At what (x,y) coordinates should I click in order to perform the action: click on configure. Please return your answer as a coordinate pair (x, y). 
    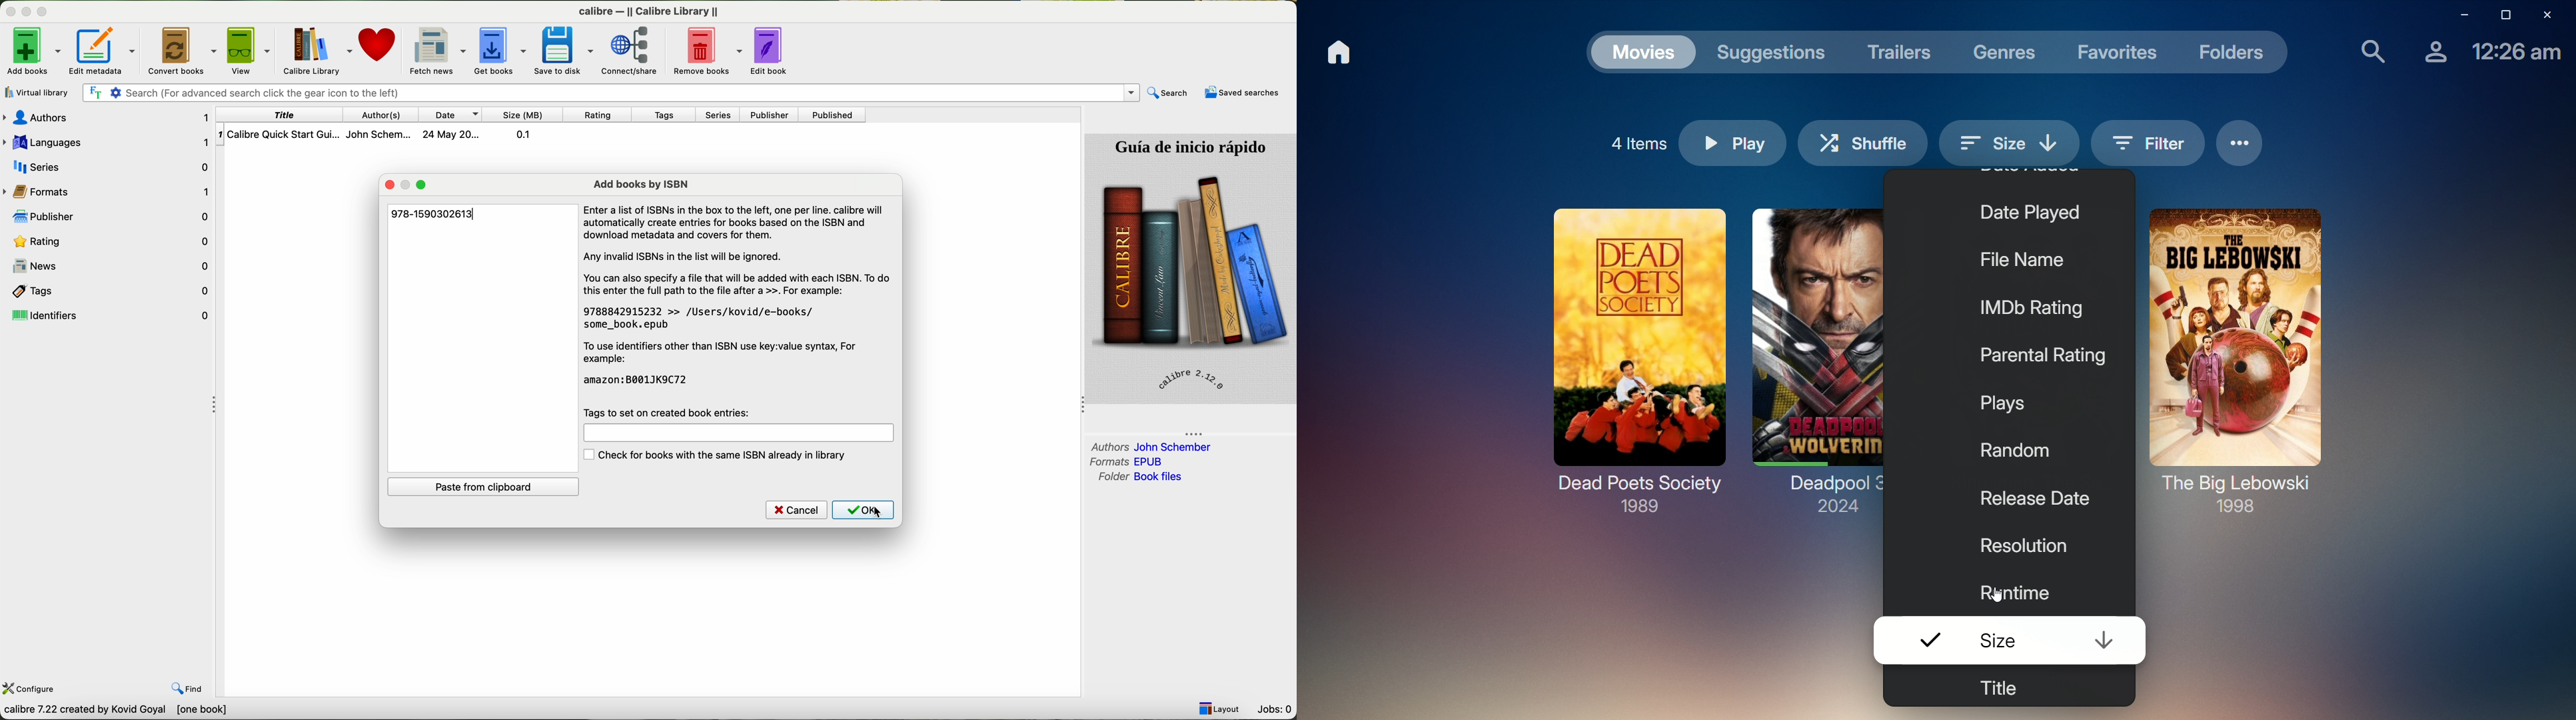
    Looking at the image, I should click on (30, 690).